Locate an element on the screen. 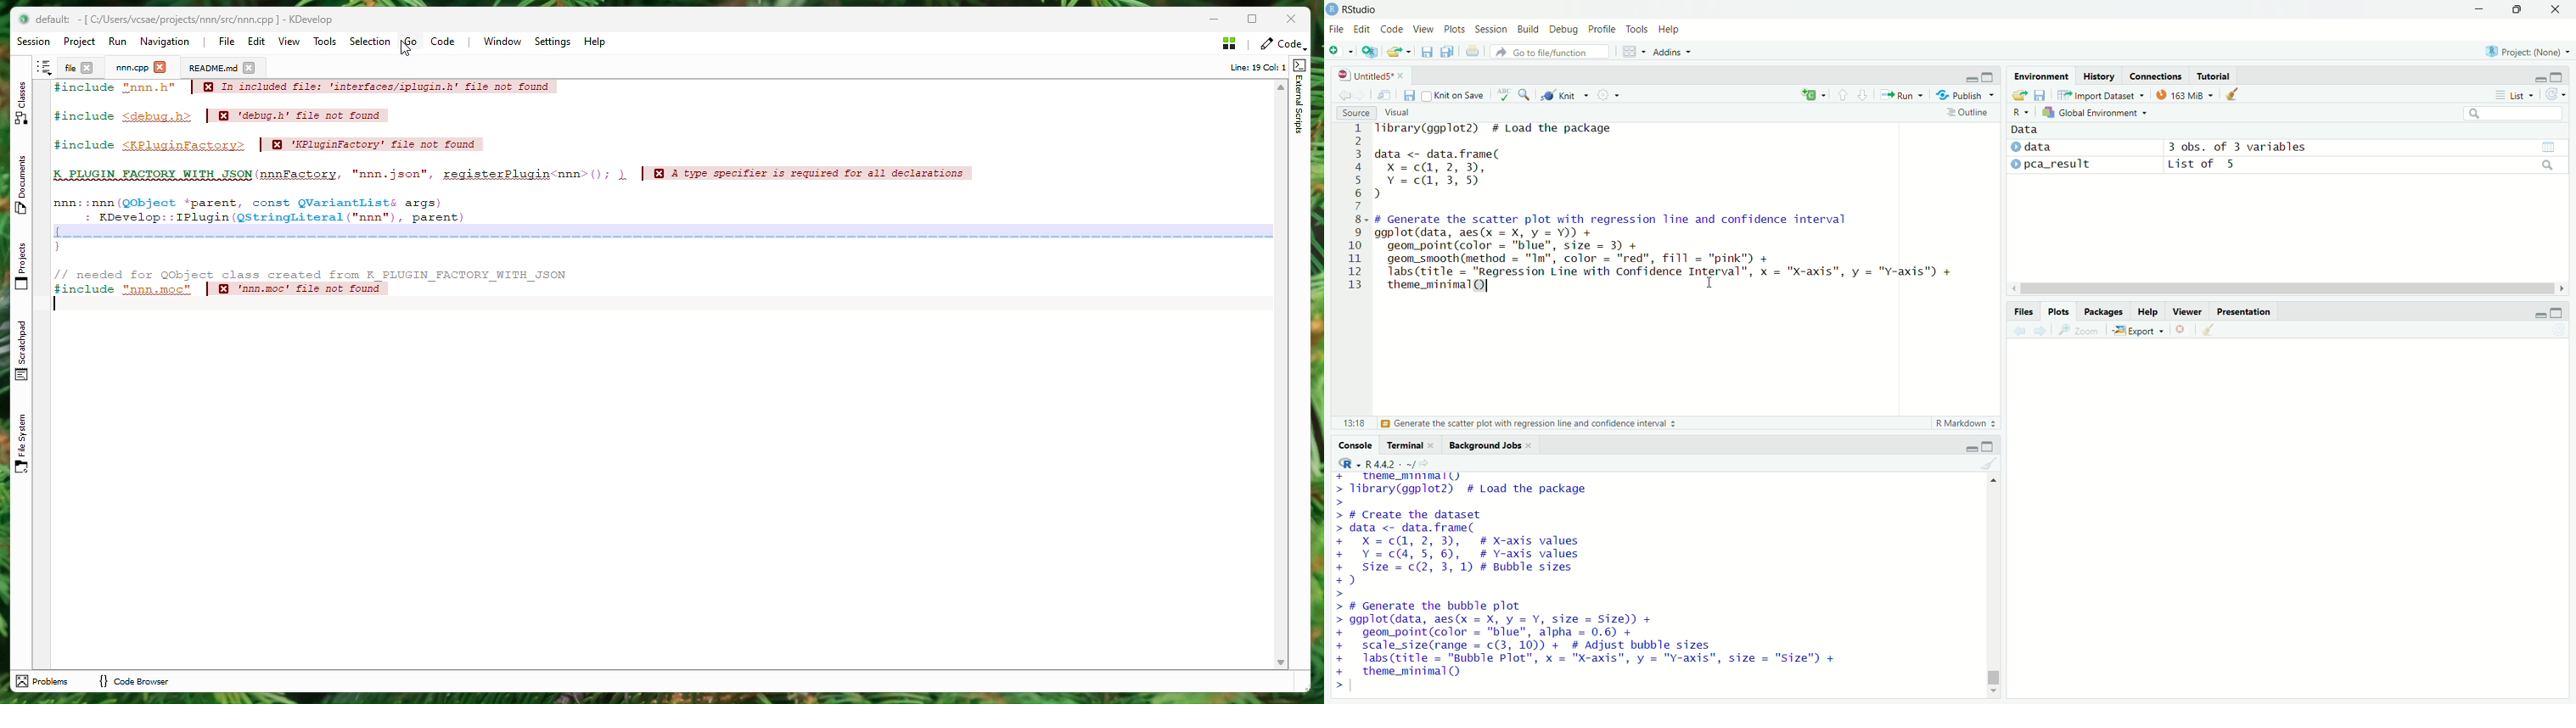  Tutorial is located at coordinates (2214, 76).